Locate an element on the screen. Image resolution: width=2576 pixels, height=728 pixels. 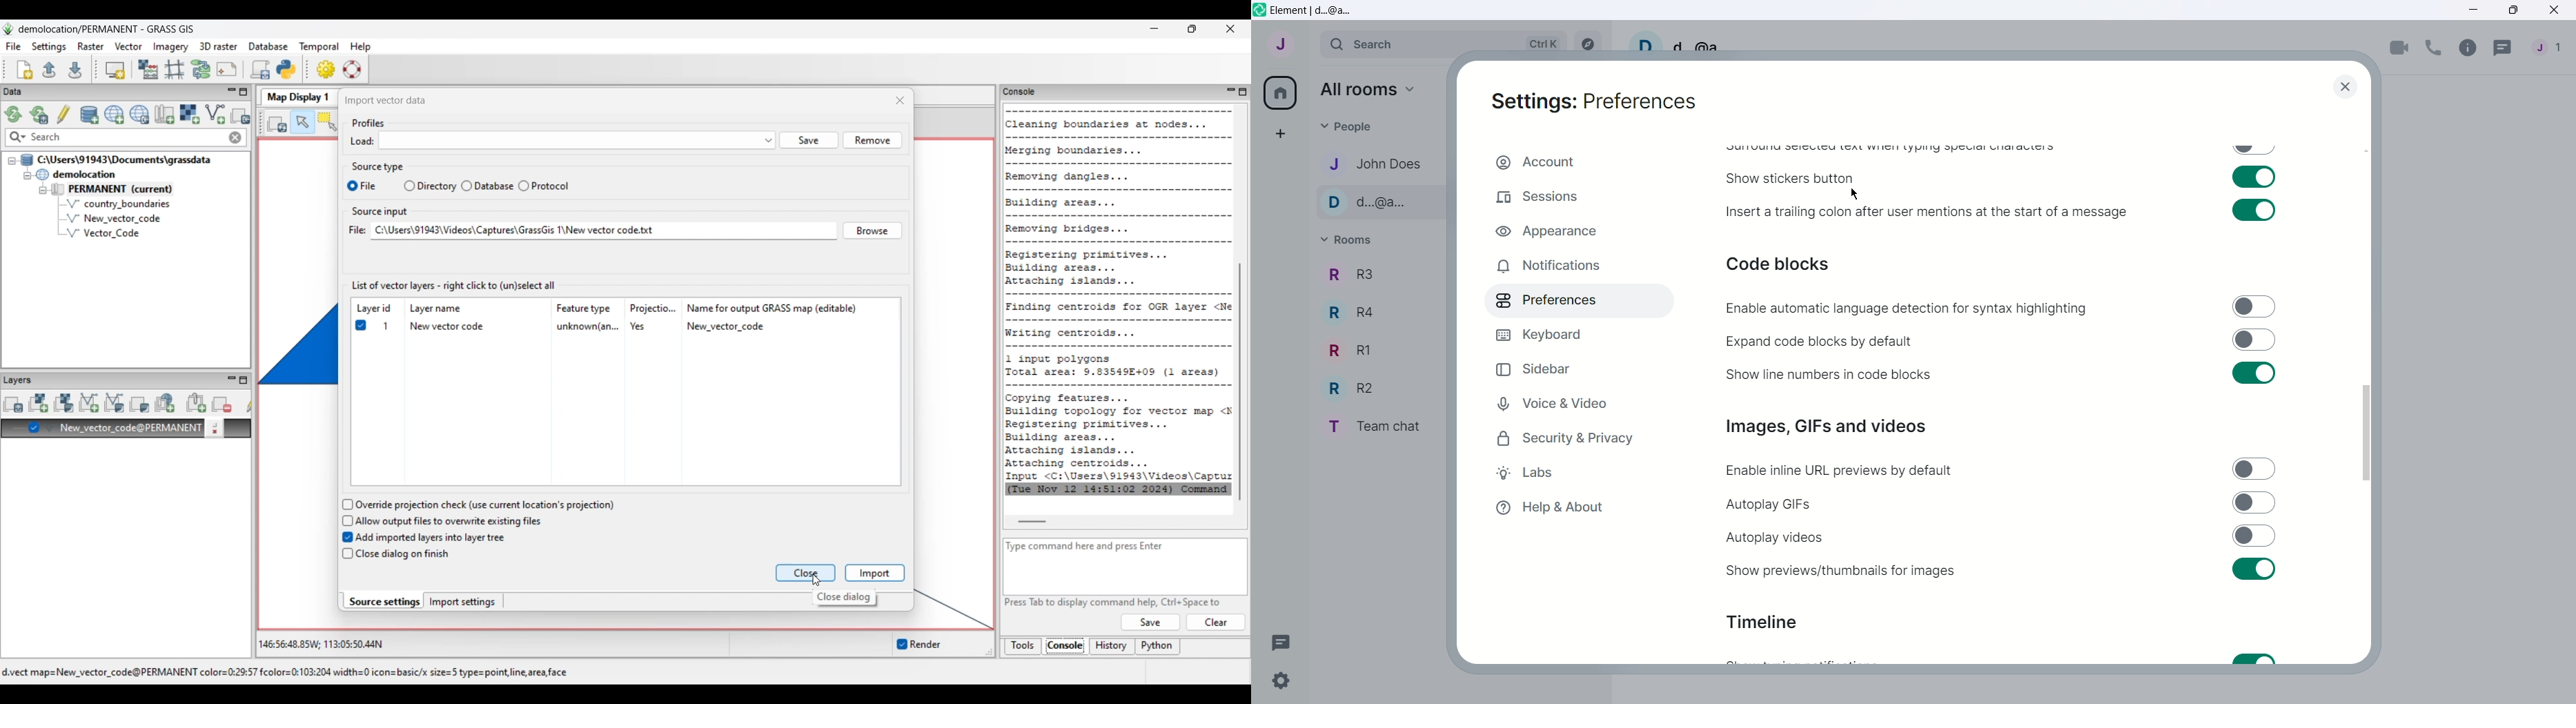
Quick Settings is located at coordinates (1281, 681).